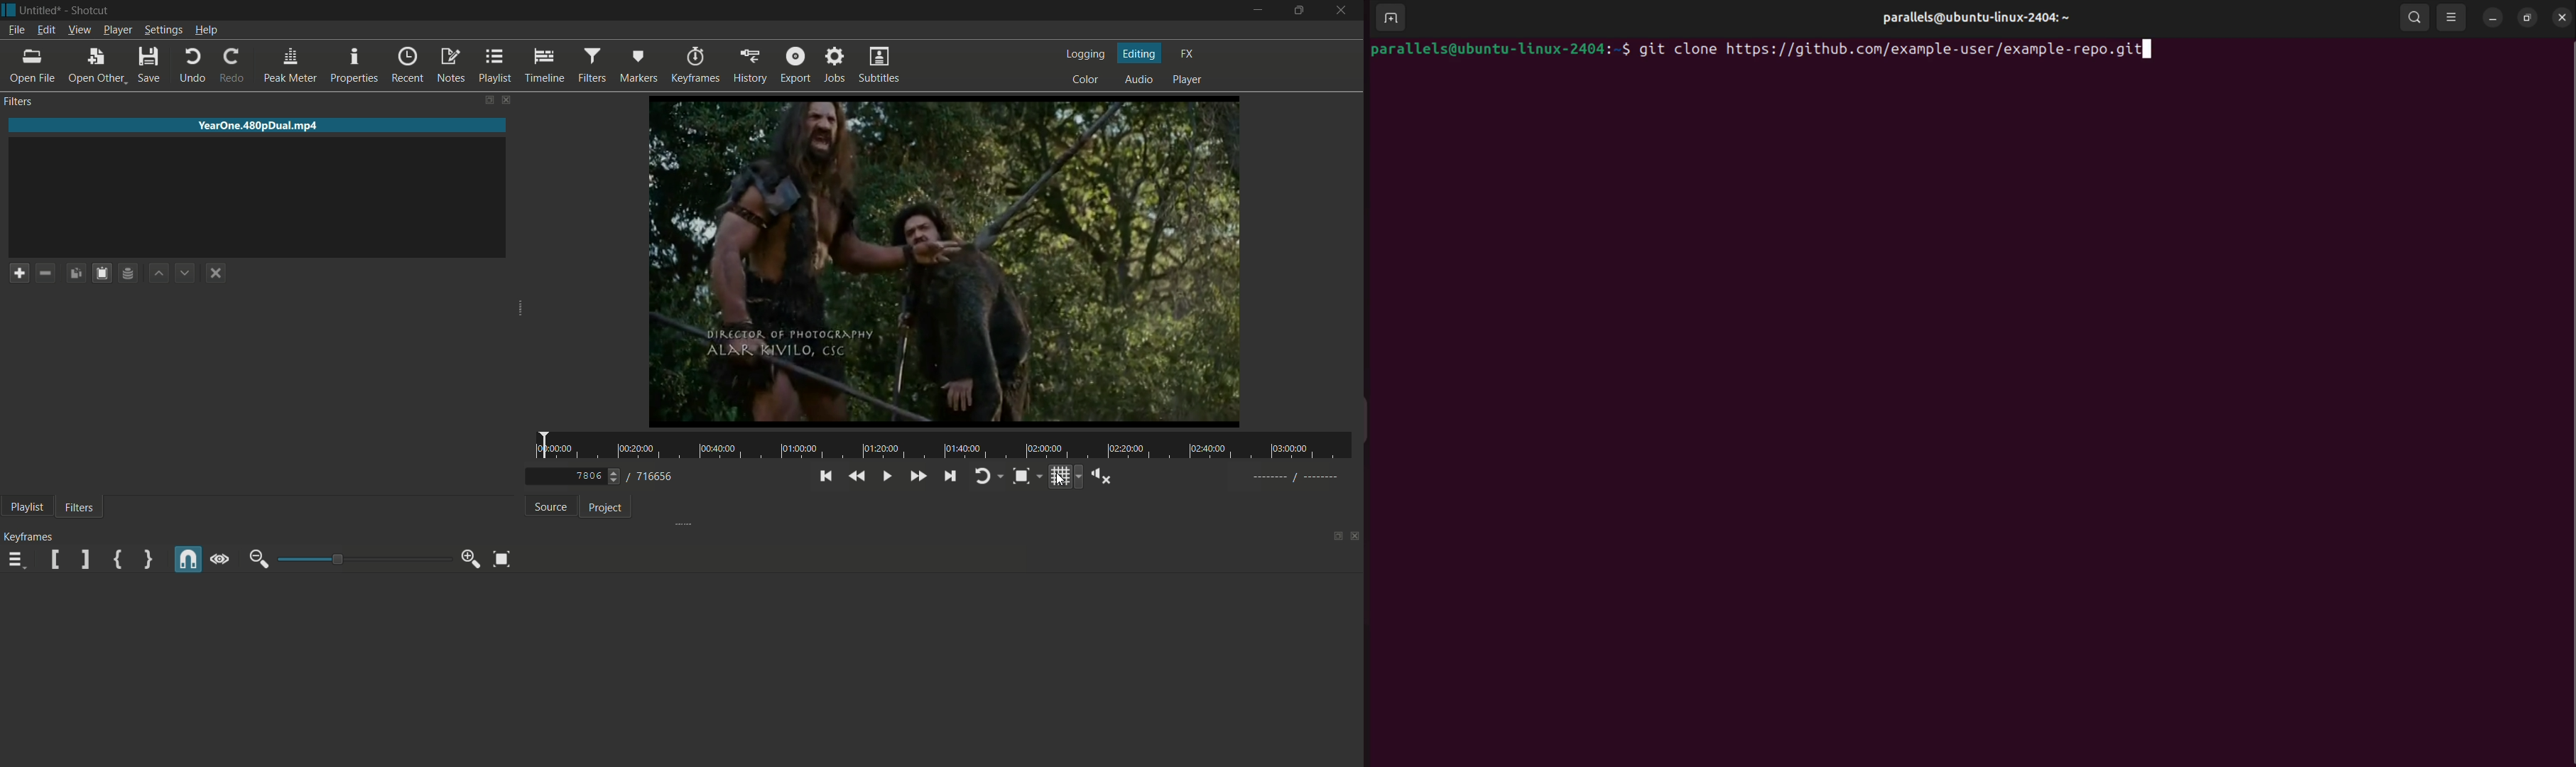 Image resolution: width=2576 pixels, height=784 pixels. Describe the element at coordinates (502, 559) in the screenshot. I see `zoom timeline to fit` at that location.